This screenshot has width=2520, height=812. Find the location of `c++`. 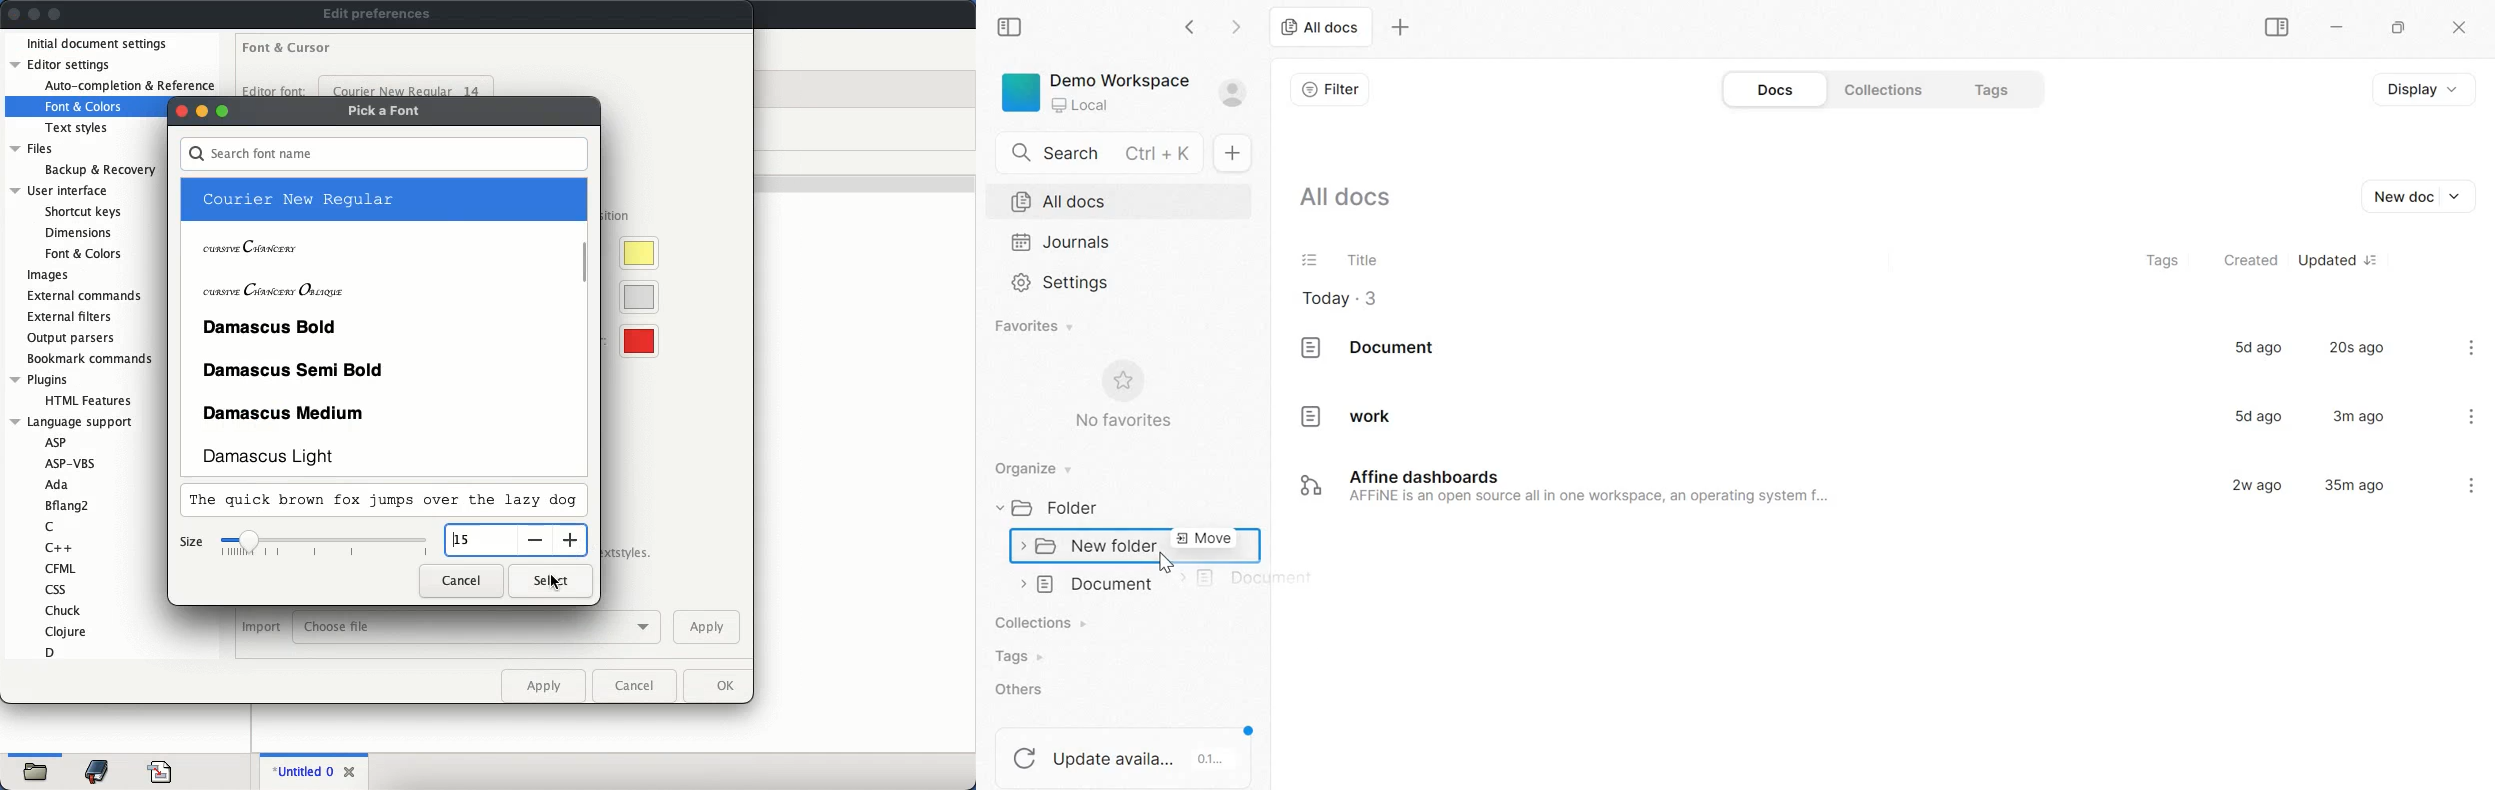

c++ is located at coordinates (61, 547).